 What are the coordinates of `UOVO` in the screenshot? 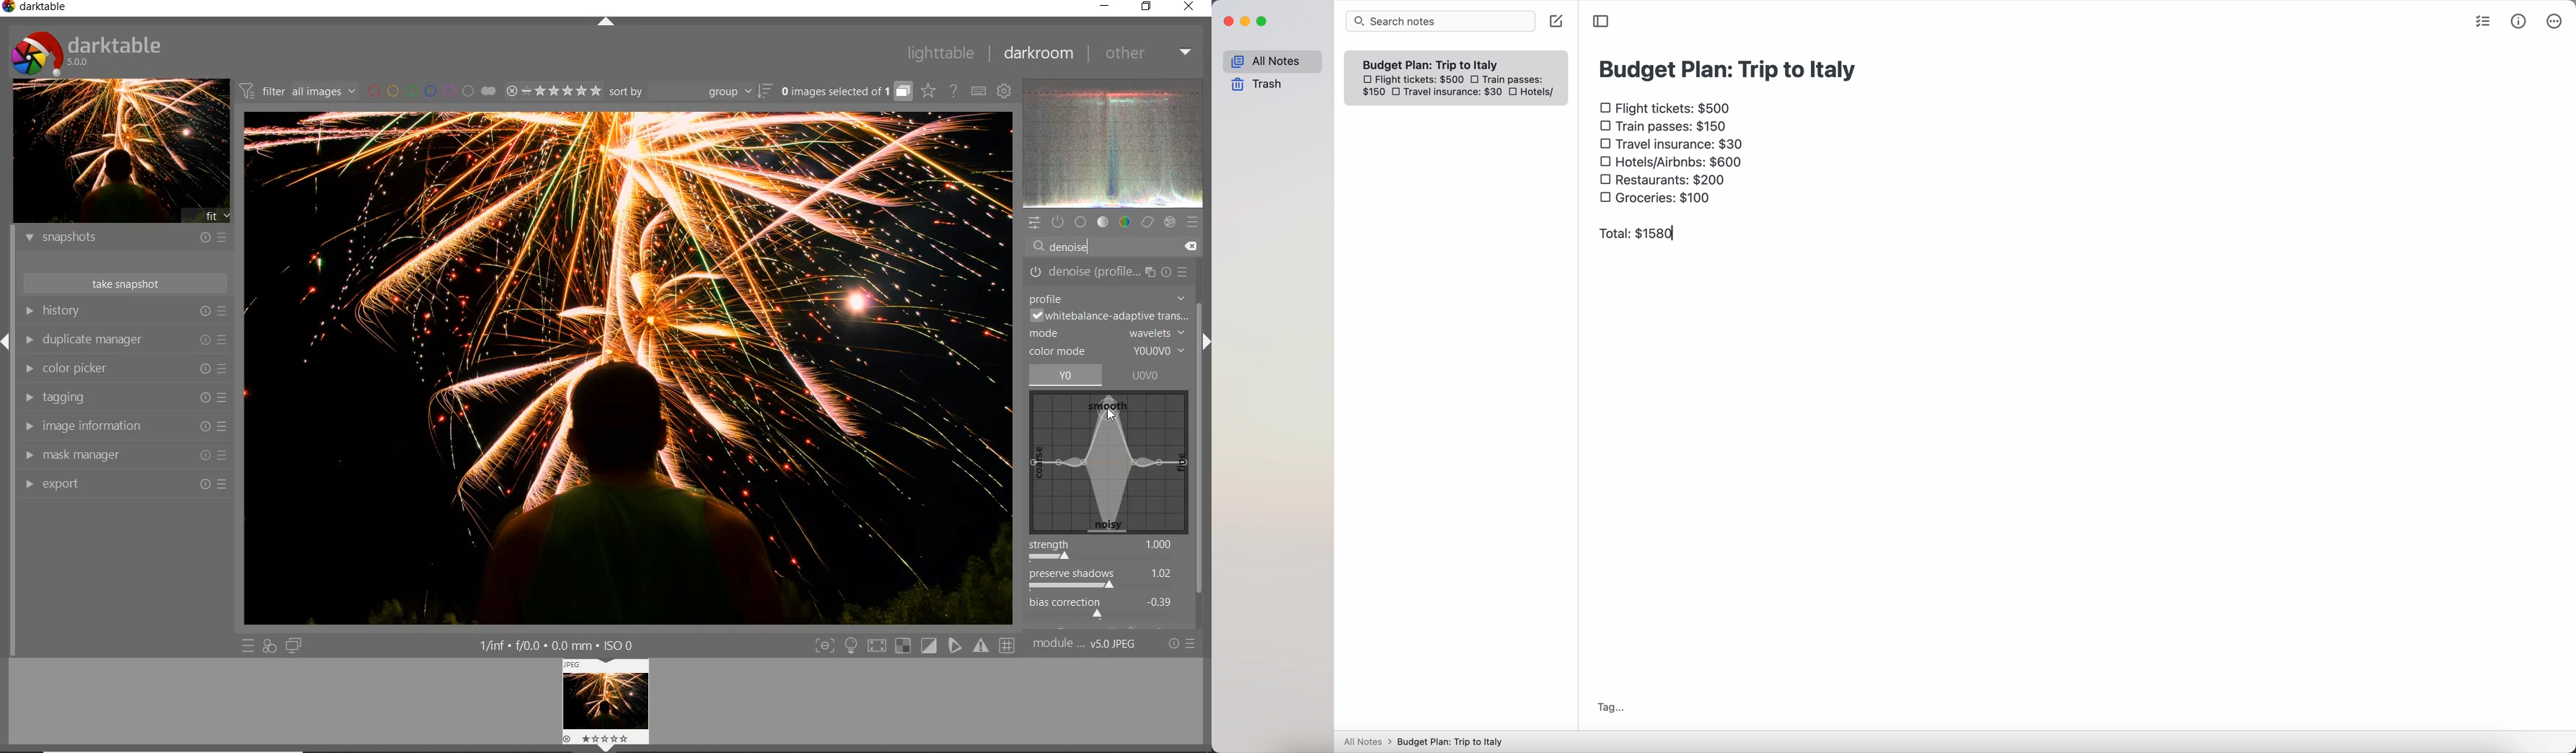 It's located at (1152, 376).